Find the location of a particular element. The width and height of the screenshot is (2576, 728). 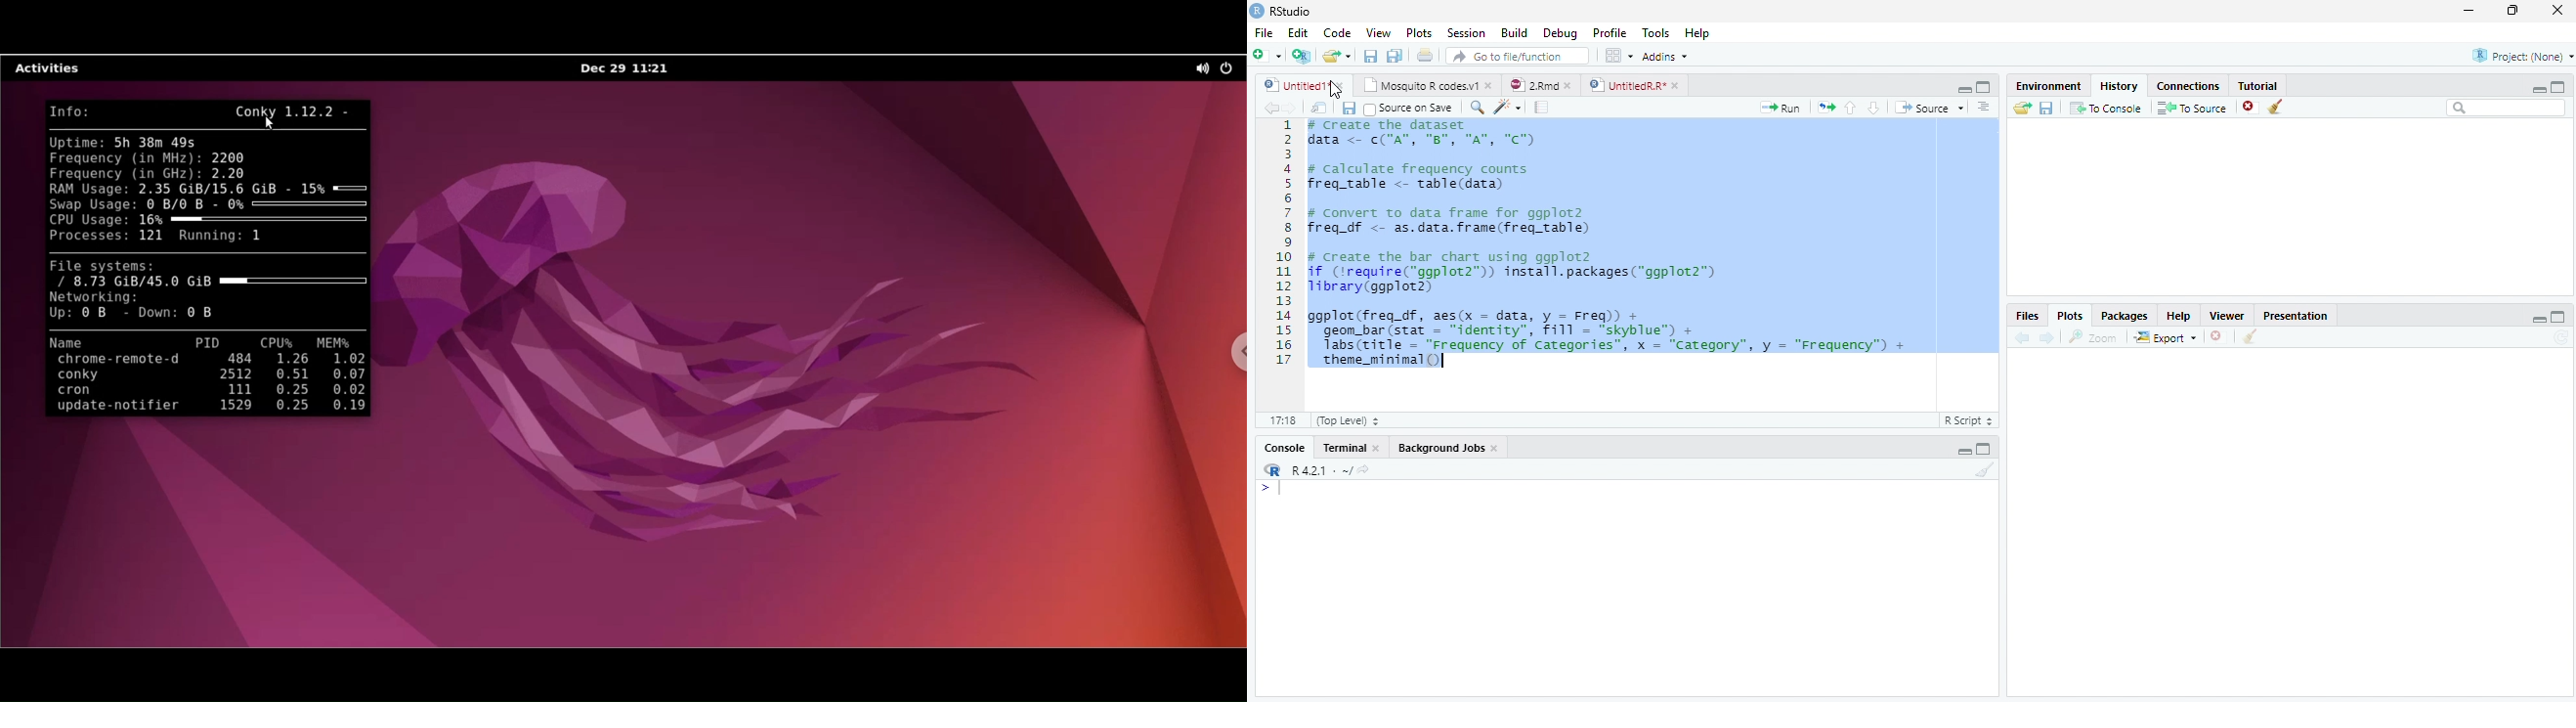

> is located at coordinates (1260, 487).